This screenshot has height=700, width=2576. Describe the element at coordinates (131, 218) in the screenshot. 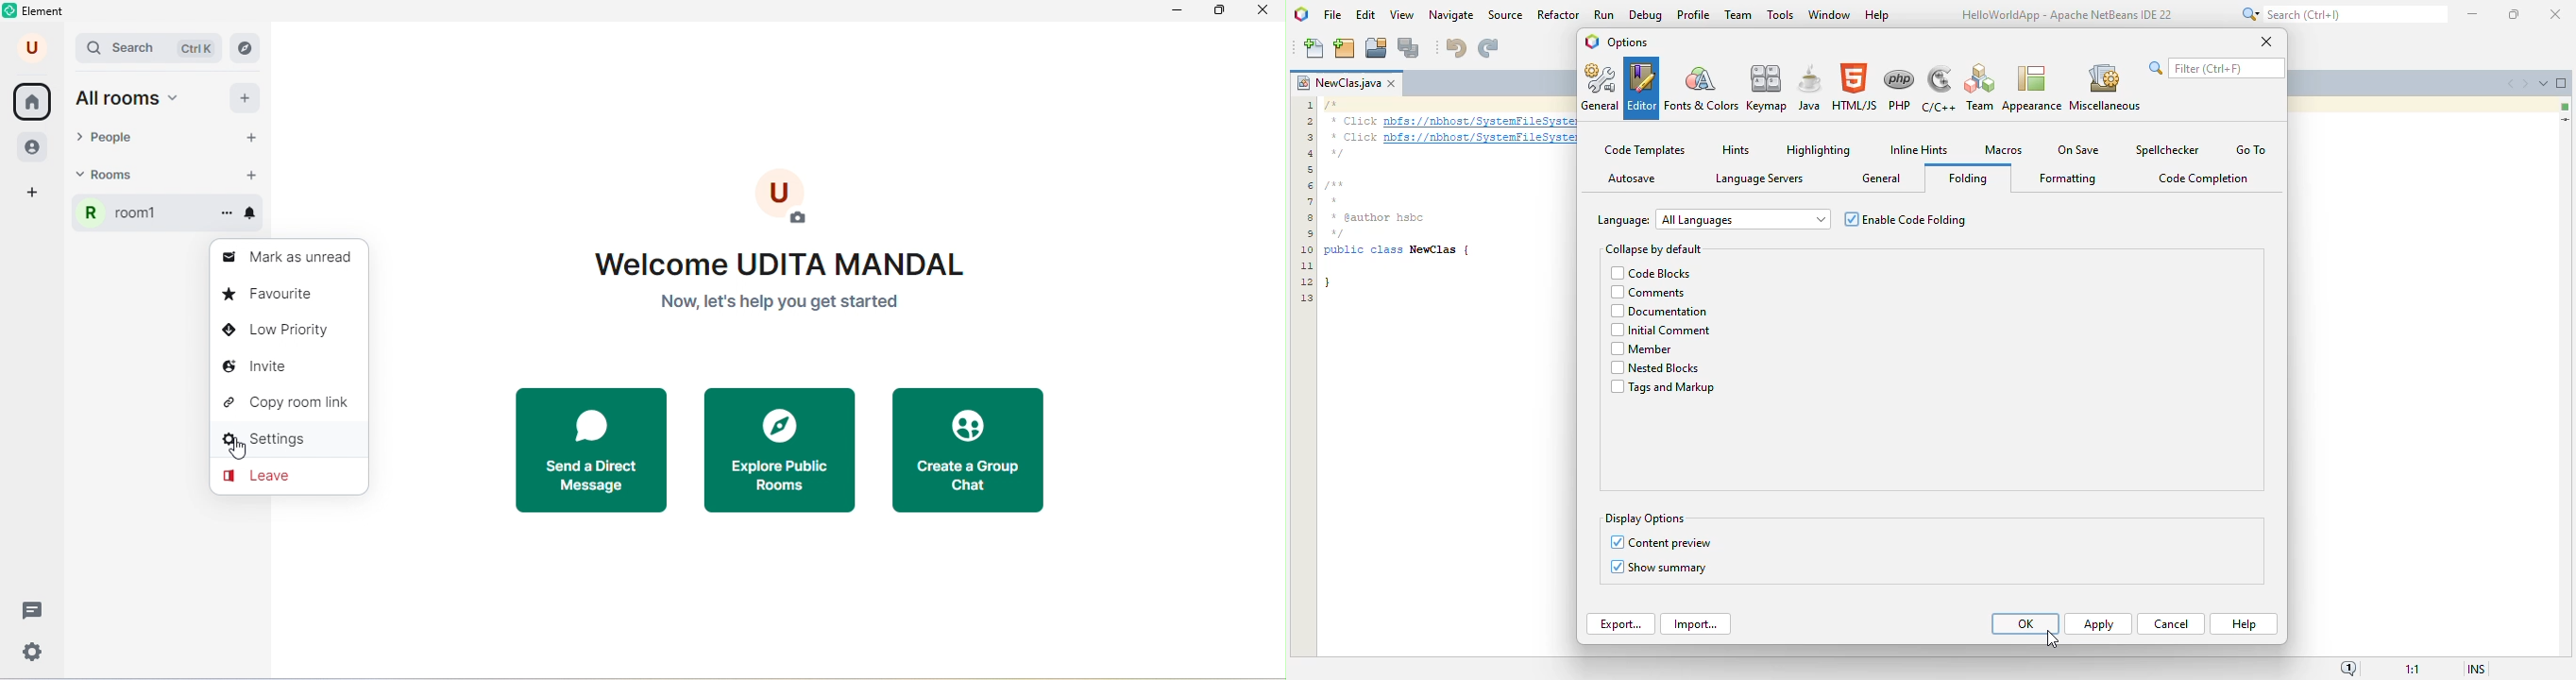

I see `room1` at that location.